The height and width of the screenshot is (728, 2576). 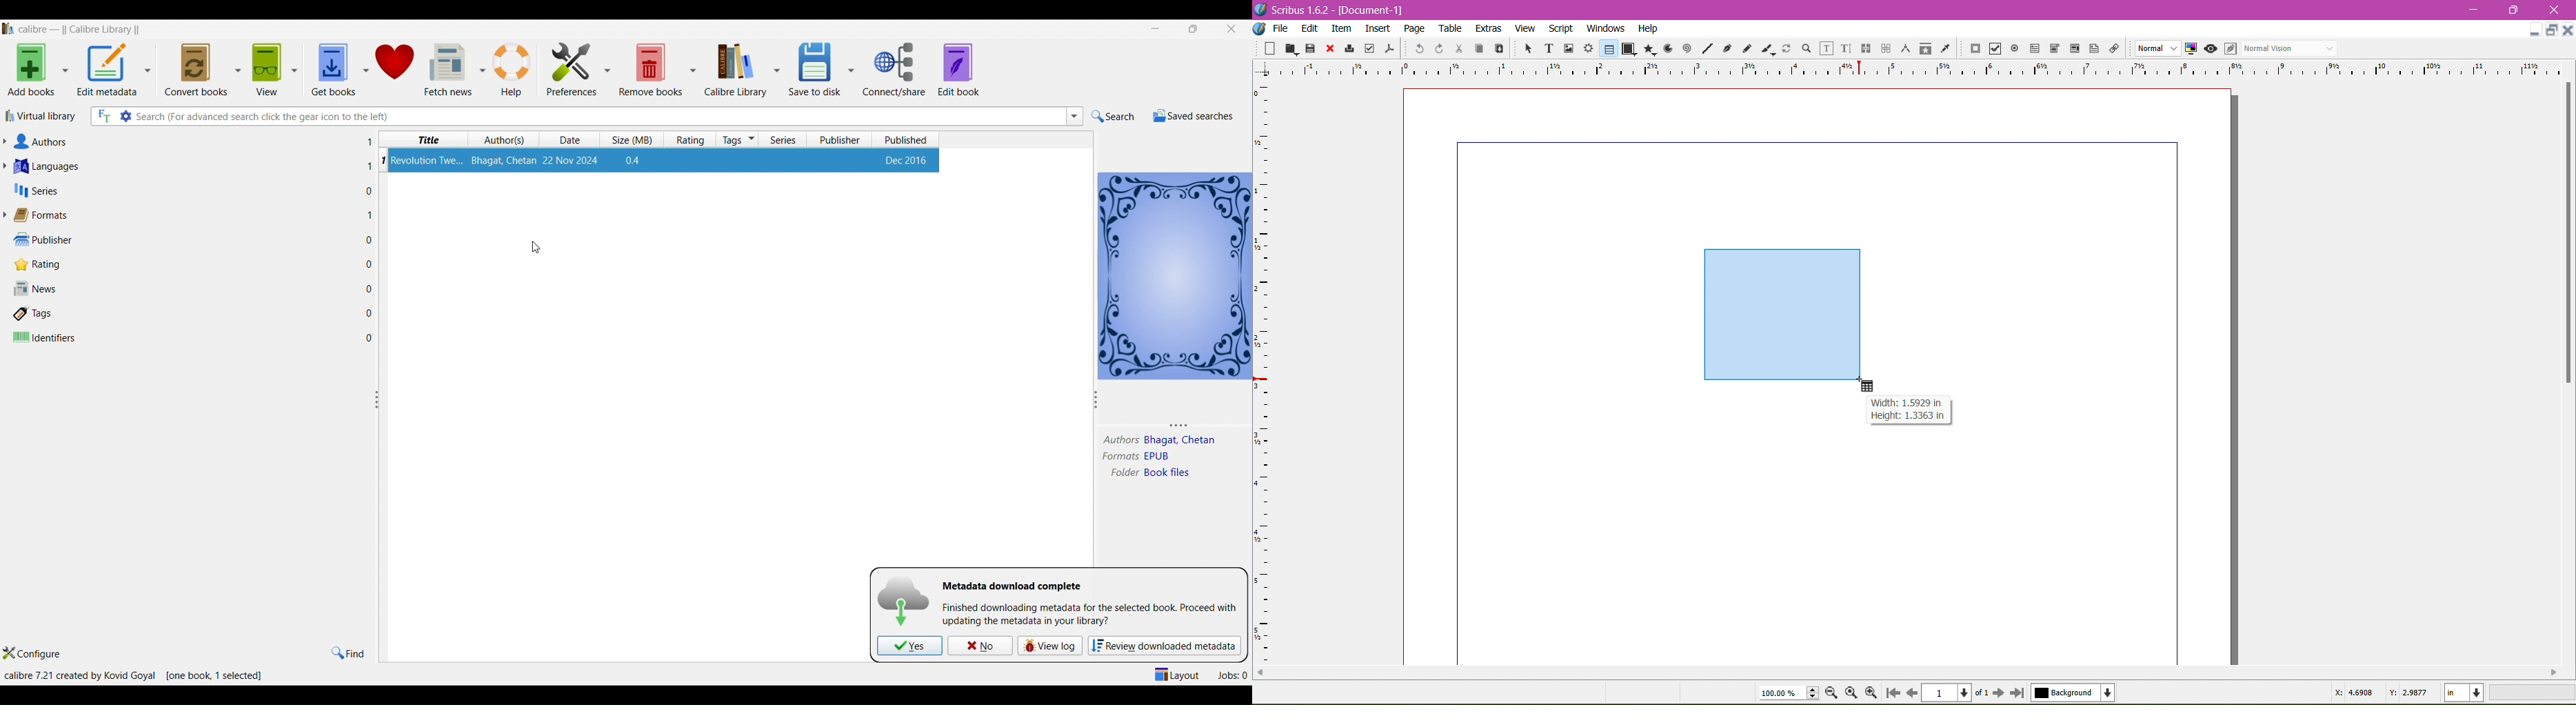 What do you see at coordinates (1522, 48) in the screenshot?
I see `Select Item` at bounding box center [1522, 48].